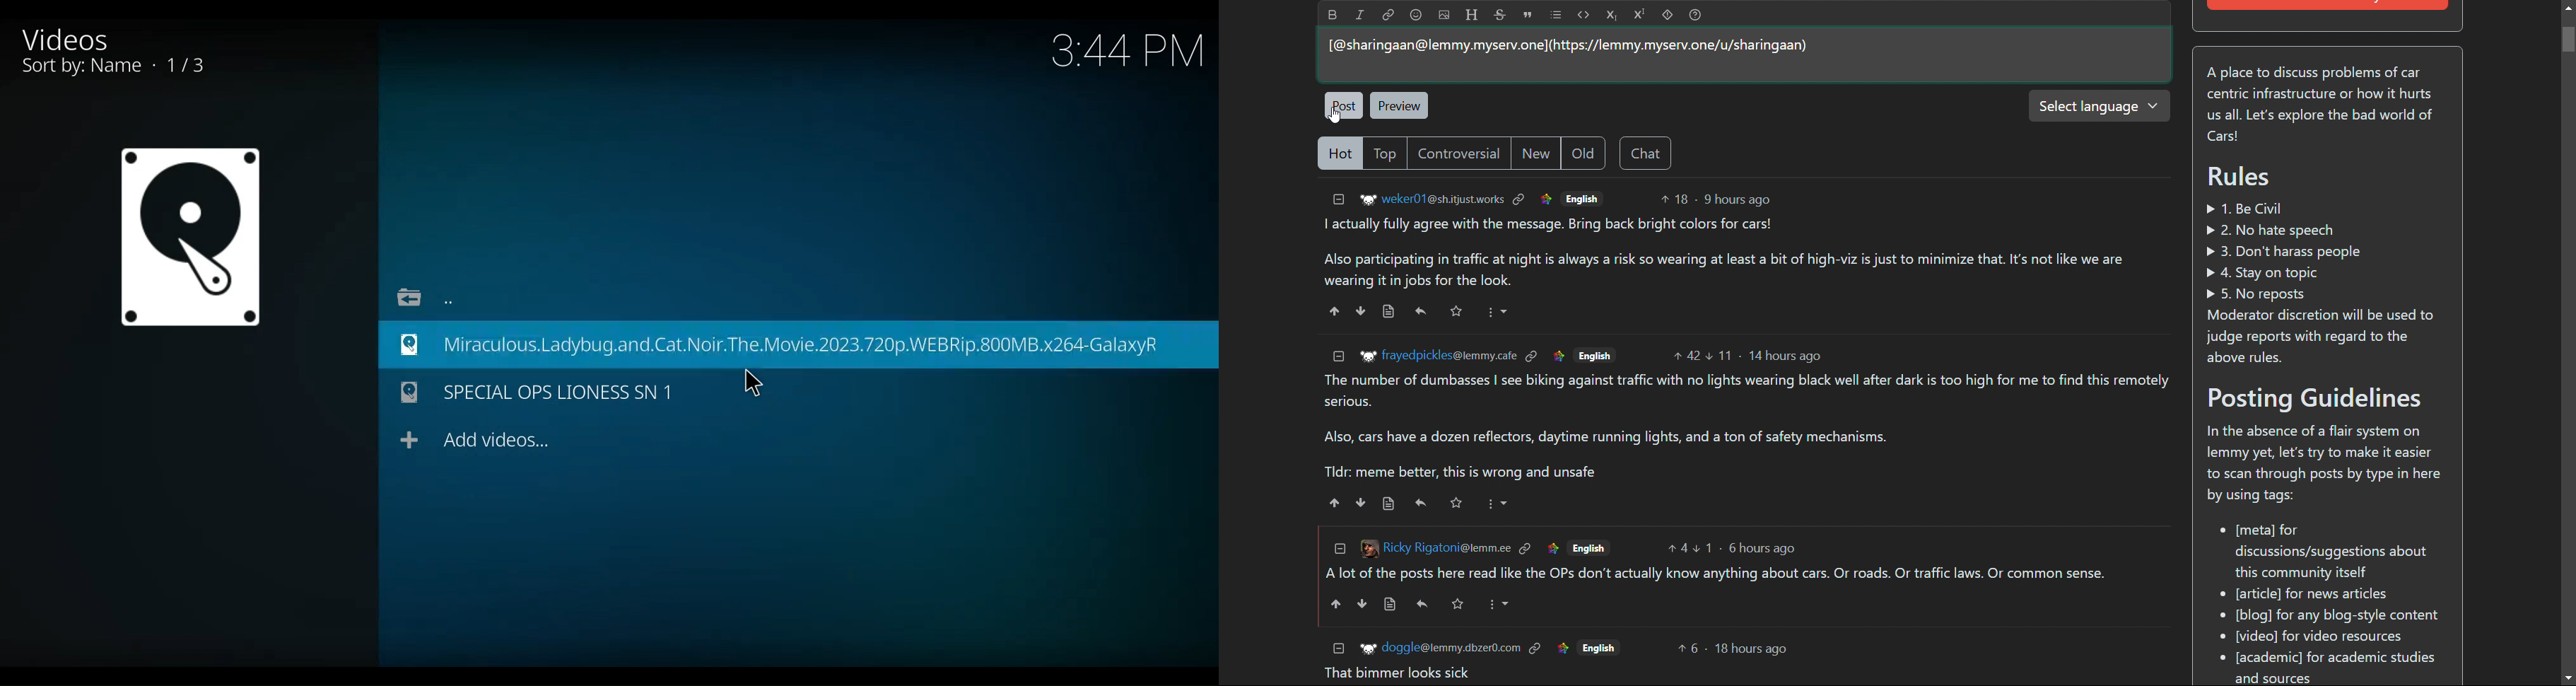 The width and height of the screenshot is (2576, 700). Describe the element at coordinates (798, 344) in the screenshot. I see `Movie File` at that location.